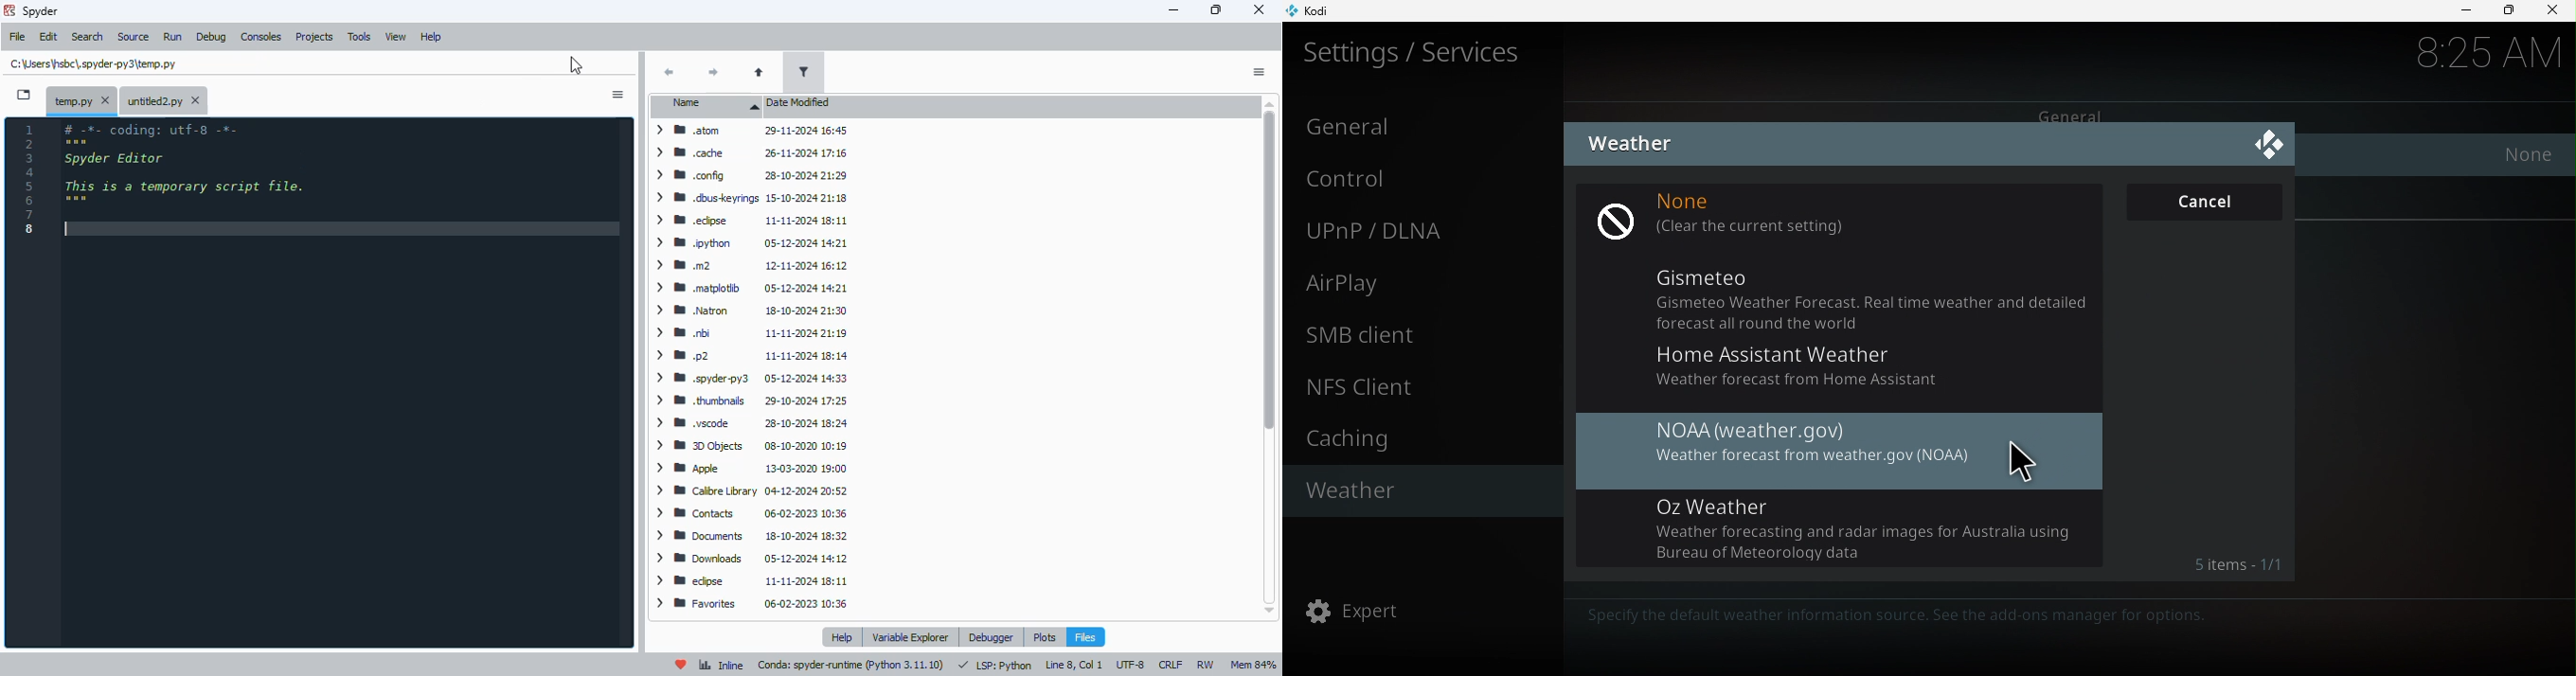 The width and height of the screenshot is (2576, 700). Describe the element at coordinates (1429, 335) in the screenshot. I see `SMB client` at that location.